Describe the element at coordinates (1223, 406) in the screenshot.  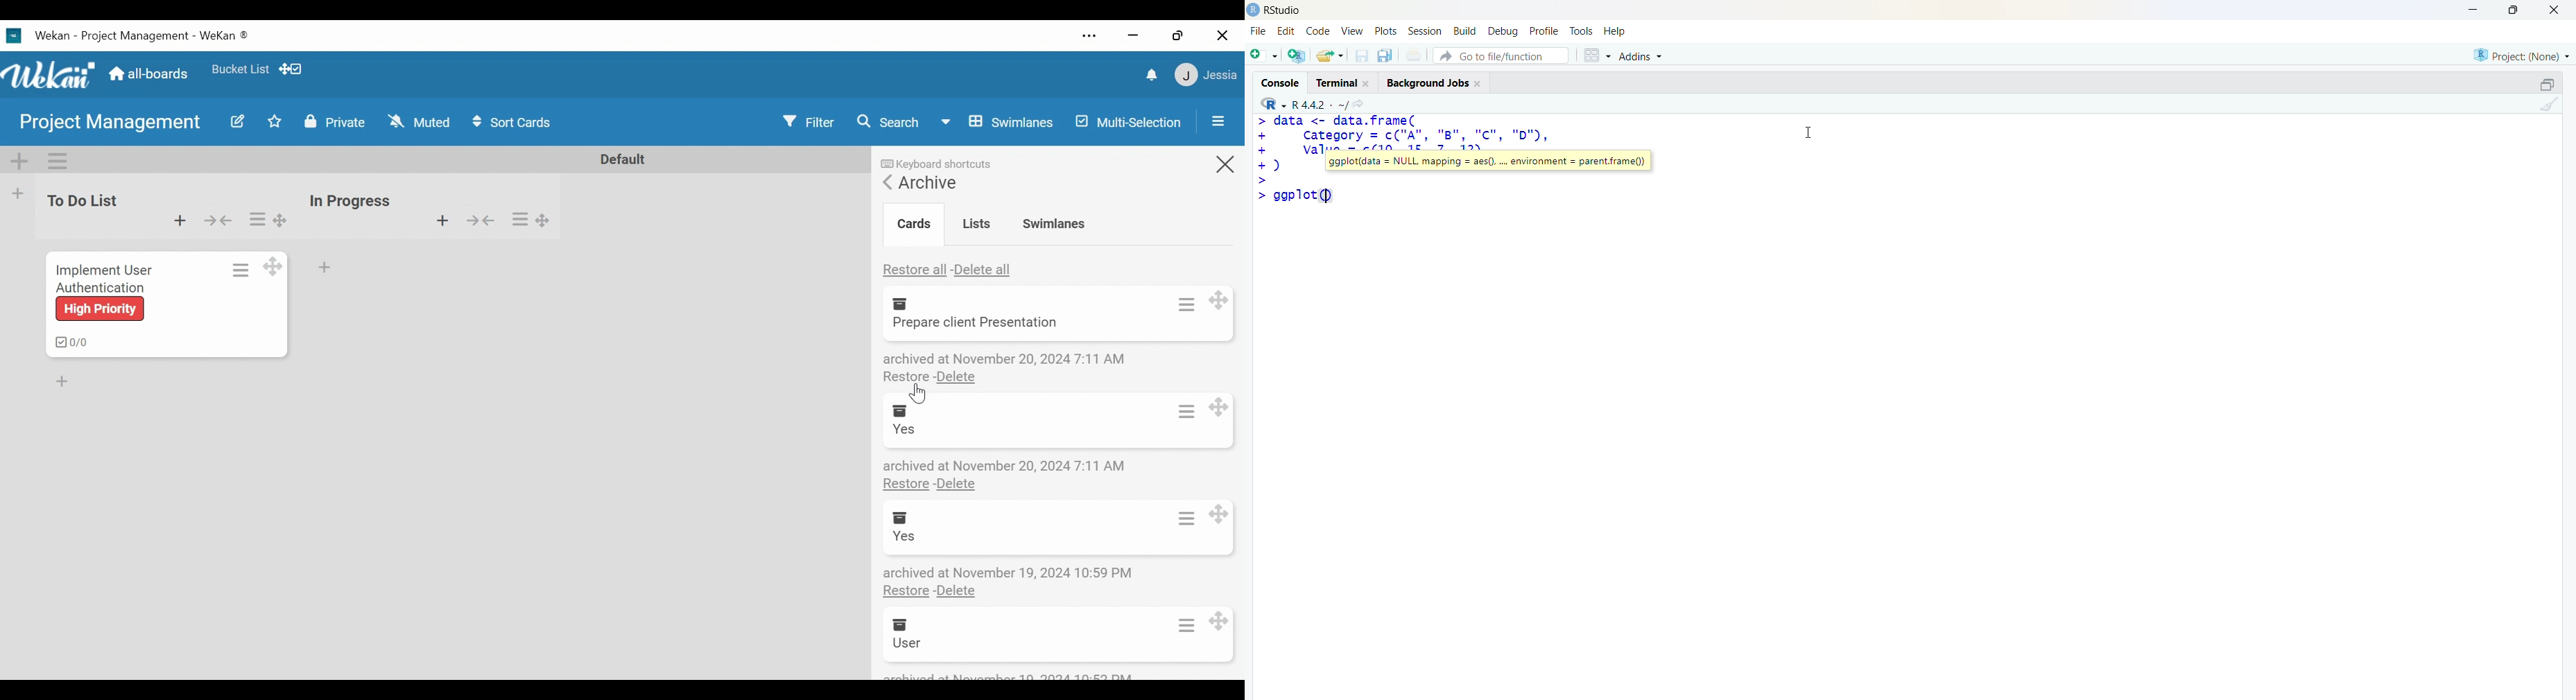
I see `Desktop drag handles` at that location.